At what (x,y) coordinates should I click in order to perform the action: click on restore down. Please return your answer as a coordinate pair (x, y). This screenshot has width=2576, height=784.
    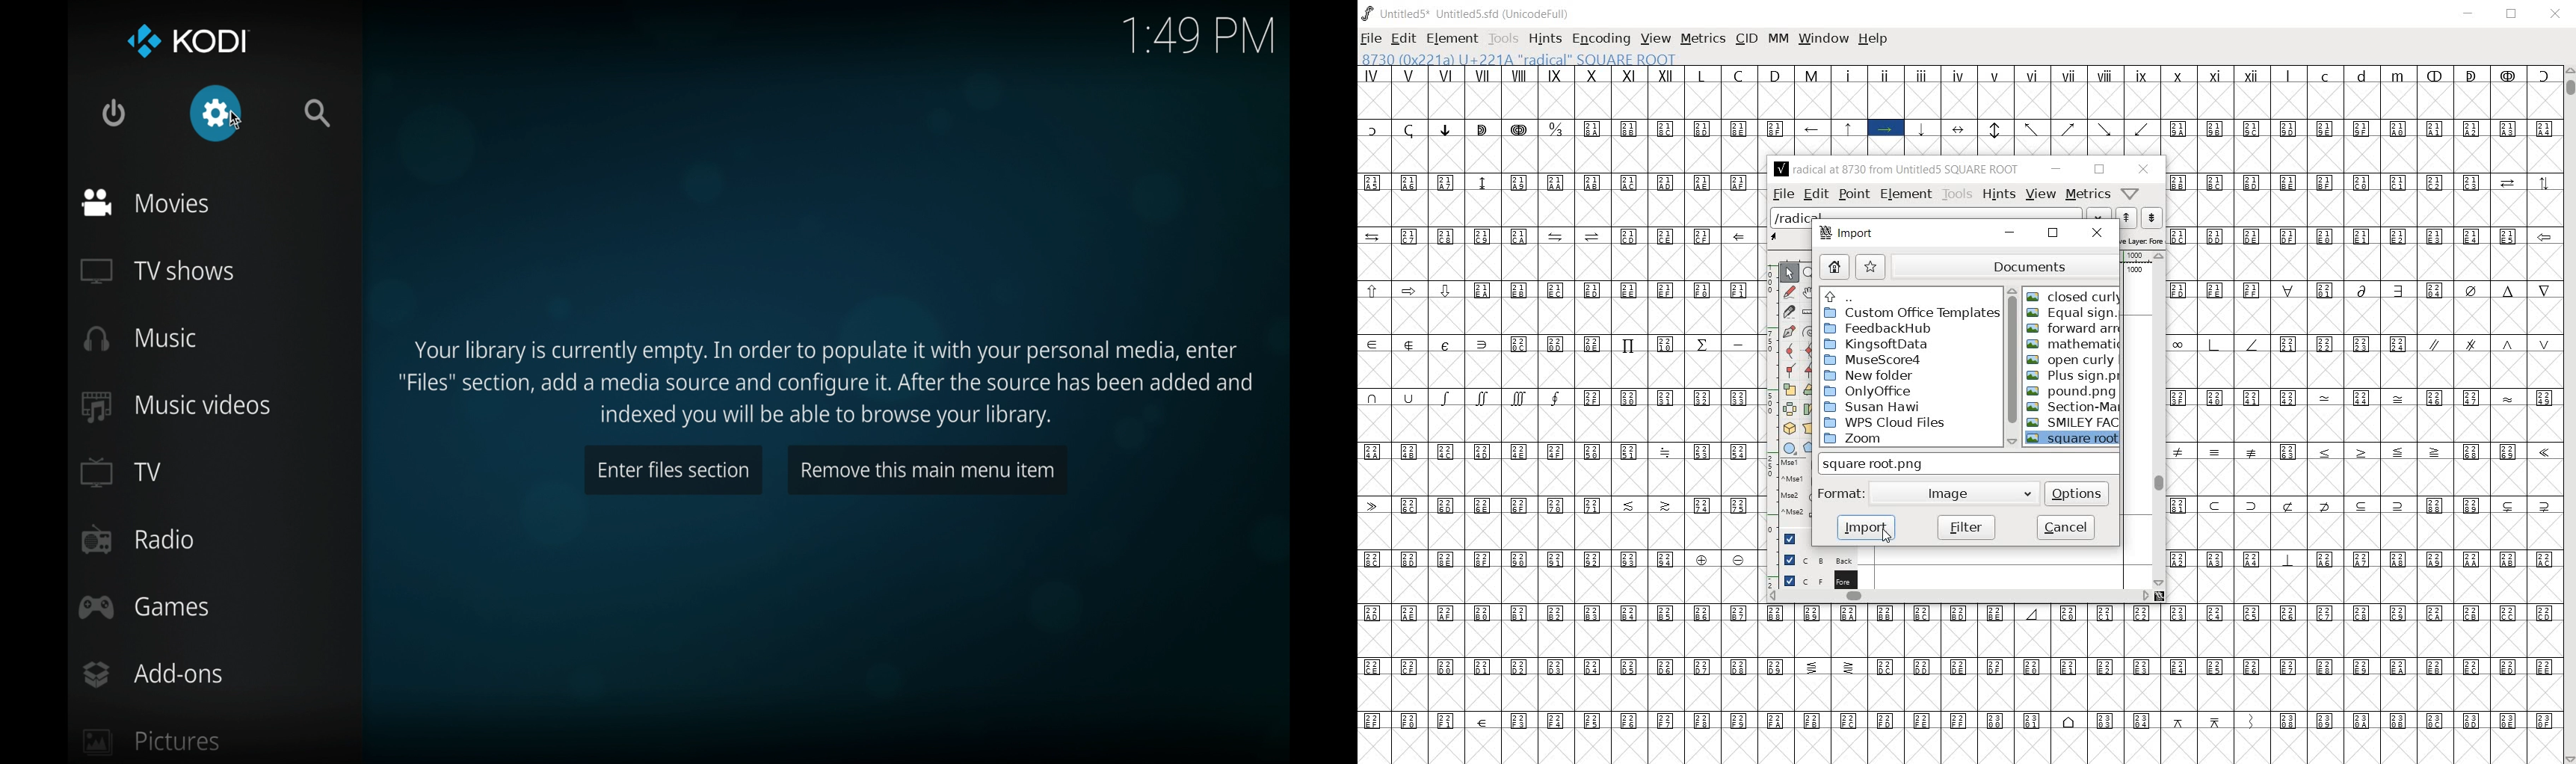
    Looking at the image, I should click on (2098, 168).